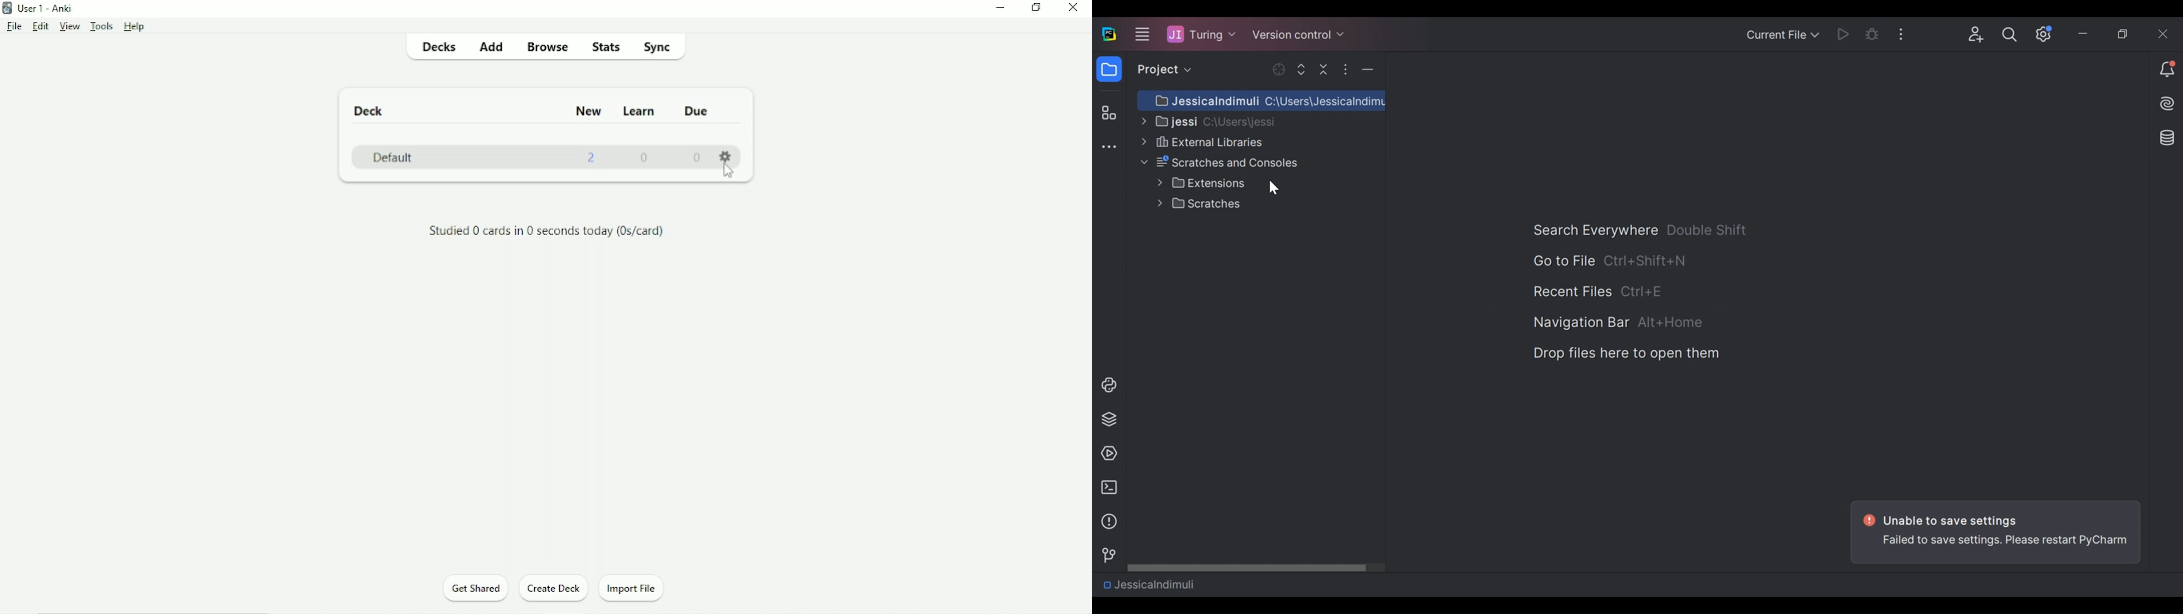 This screenshot has height=616, width=2184. I want to click on Studied 0 cards in 0 seconds today., so click(547, 230).